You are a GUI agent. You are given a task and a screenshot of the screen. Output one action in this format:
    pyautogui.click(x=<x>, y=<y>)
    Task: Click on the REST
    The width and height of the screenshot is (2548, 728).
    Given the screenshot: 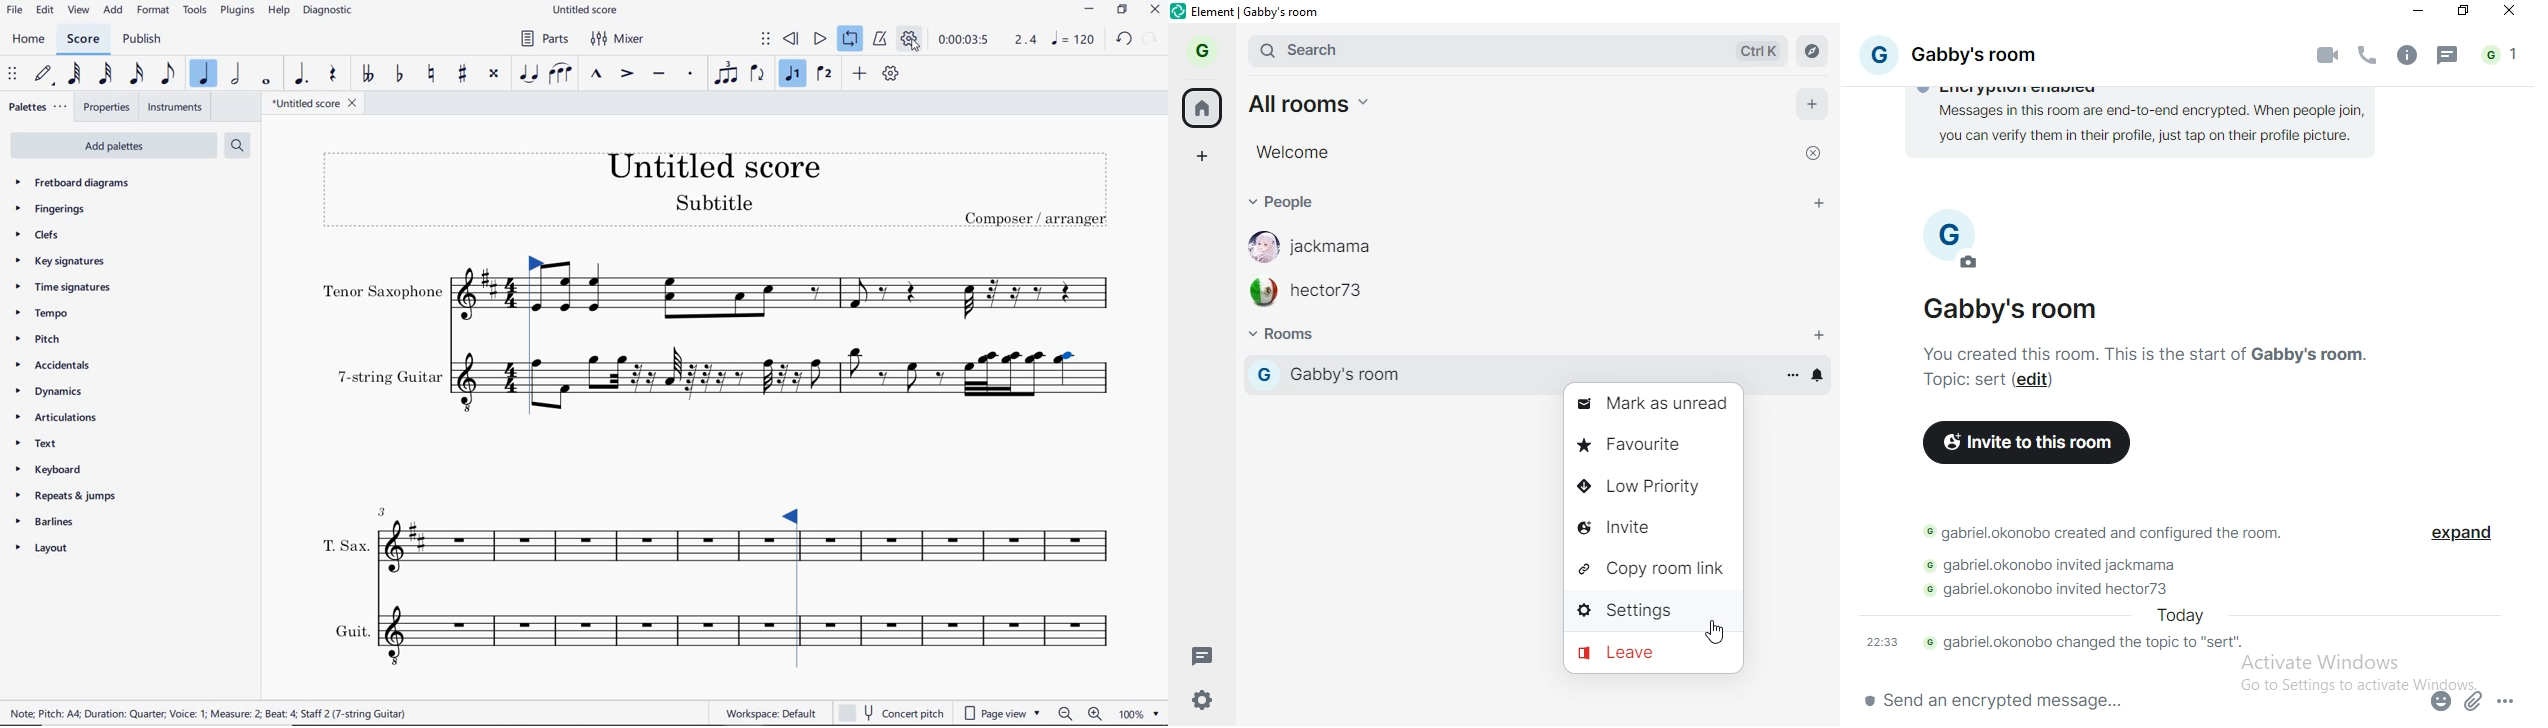 What is the action you would take?
    pyautogui.click(x=331, y=74)
    